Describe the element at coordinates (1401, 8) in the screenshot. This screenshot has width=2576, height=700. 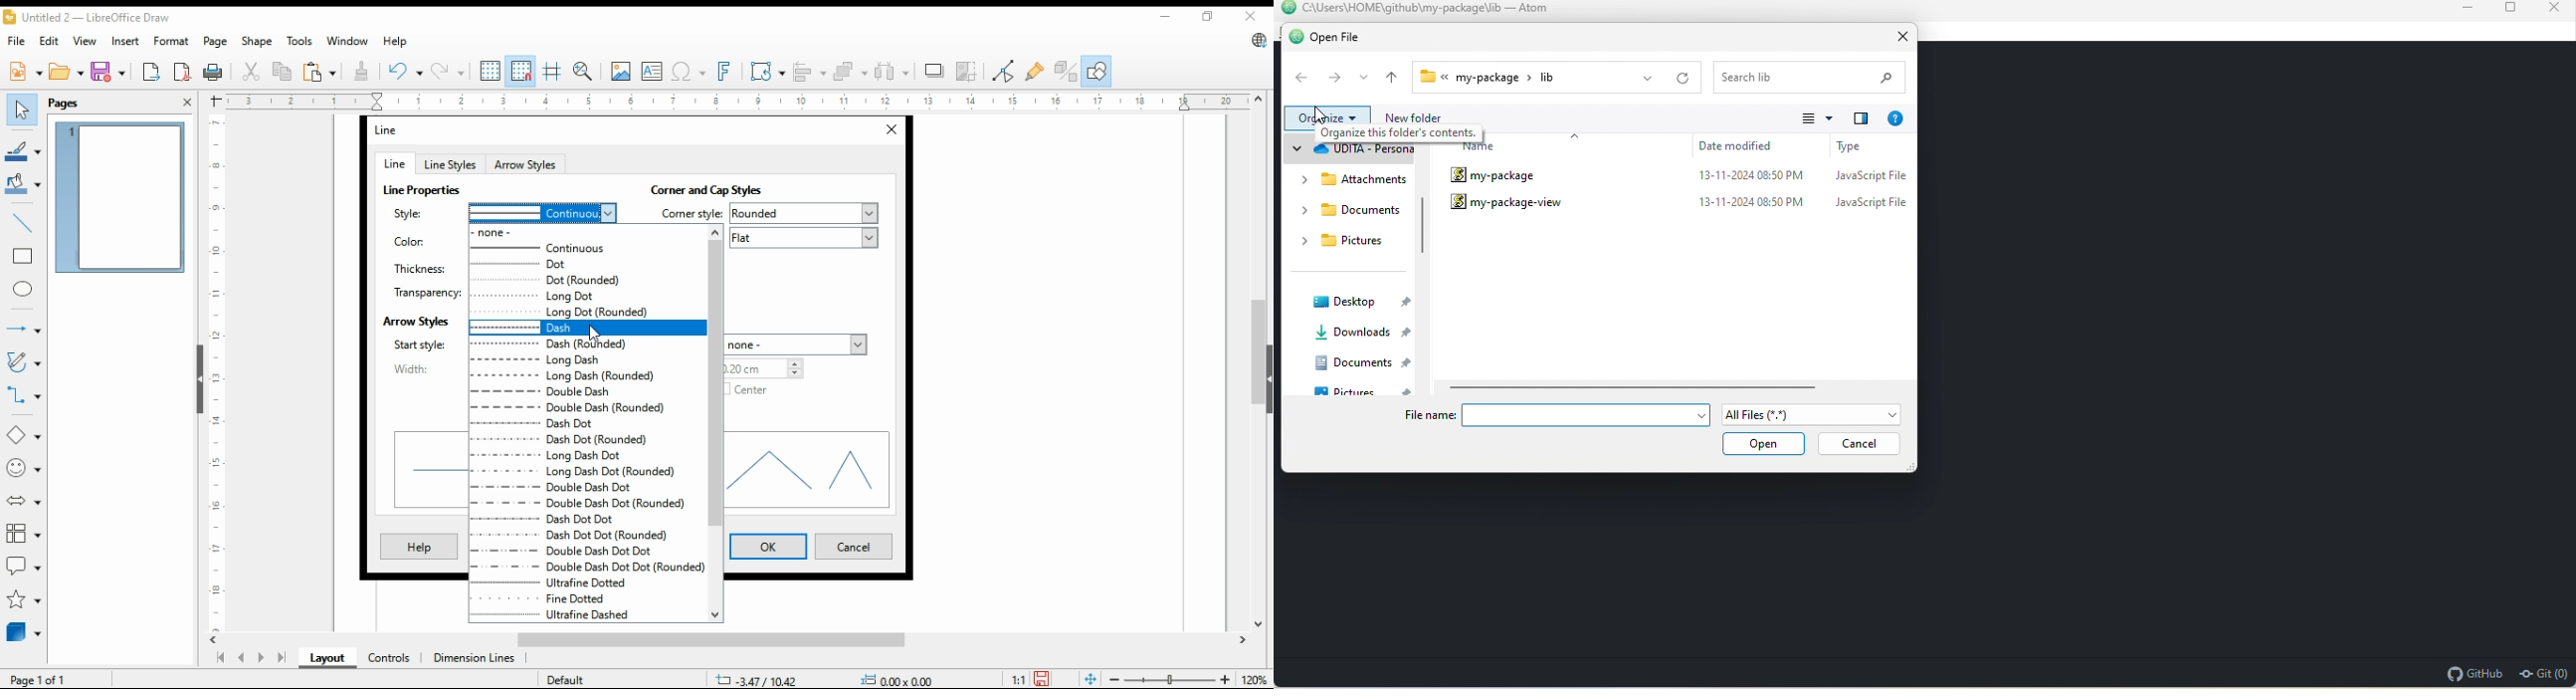
I see `directory path` at that location.